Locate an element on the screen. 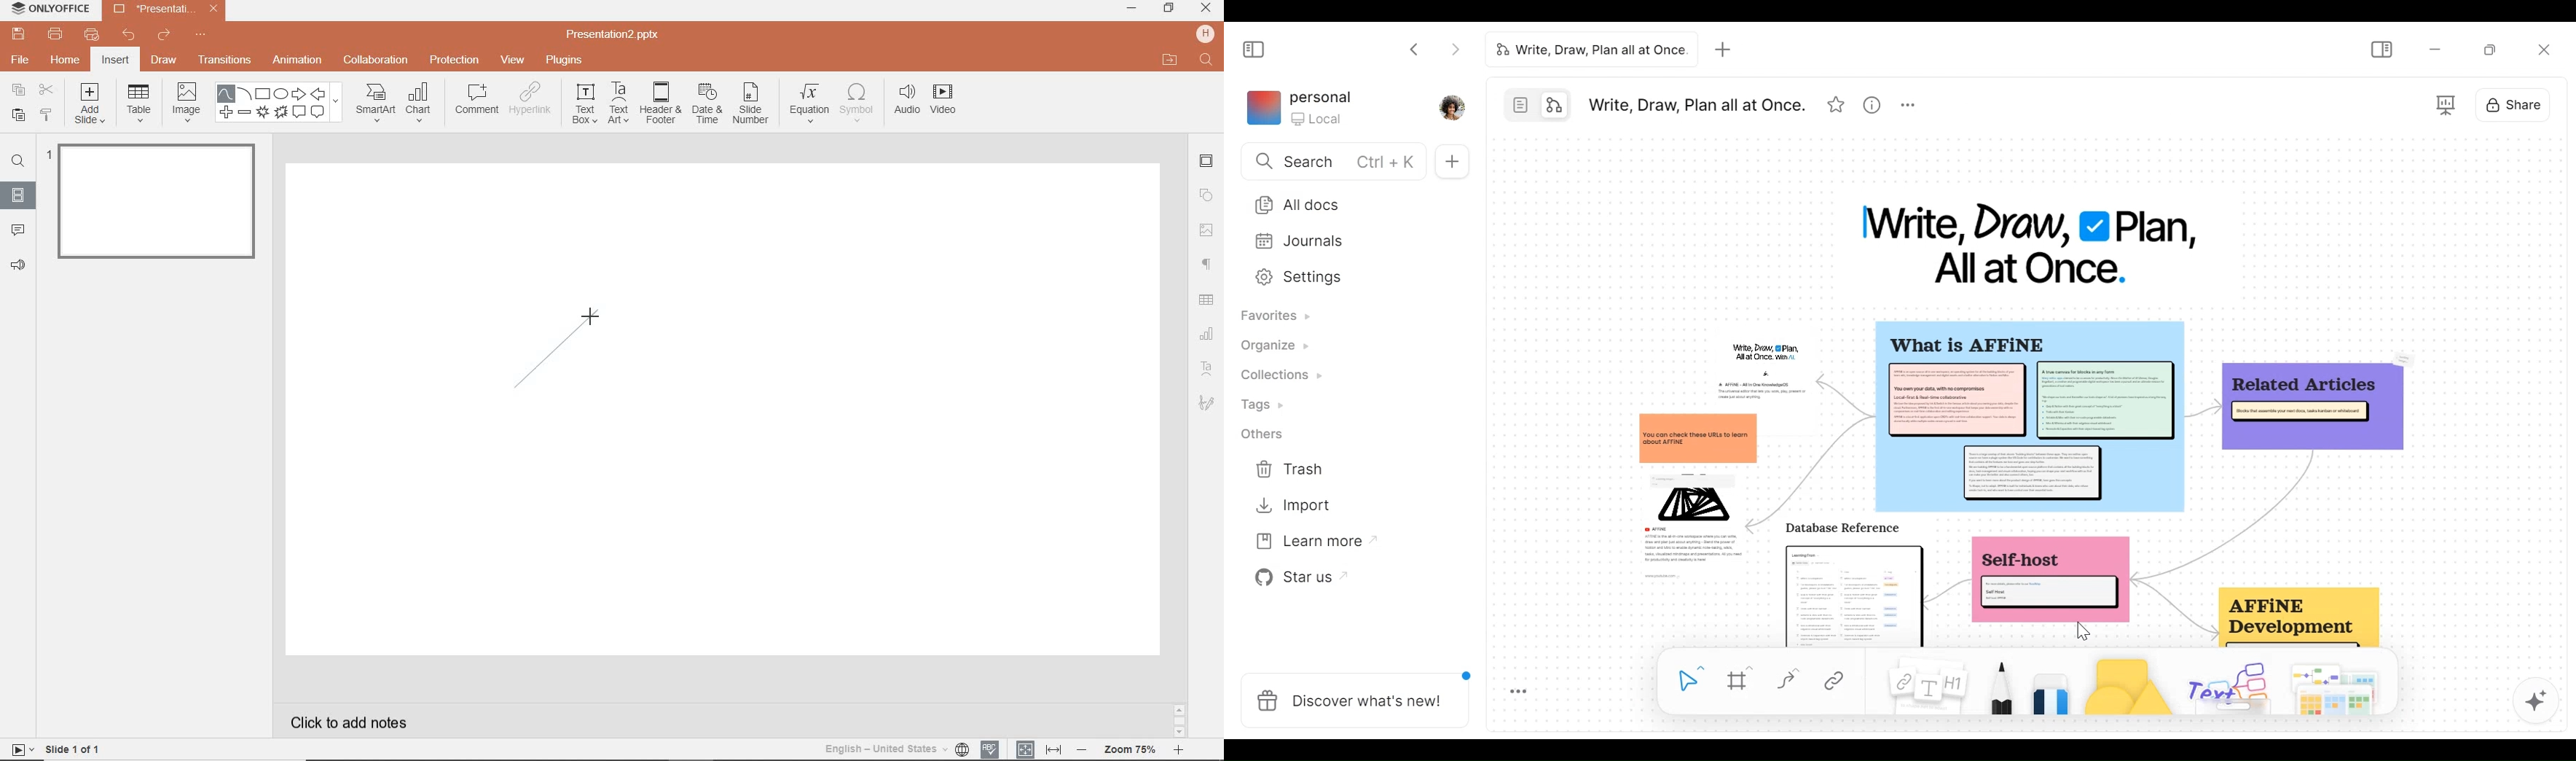  table settings is located at coordinates (1208, 298).